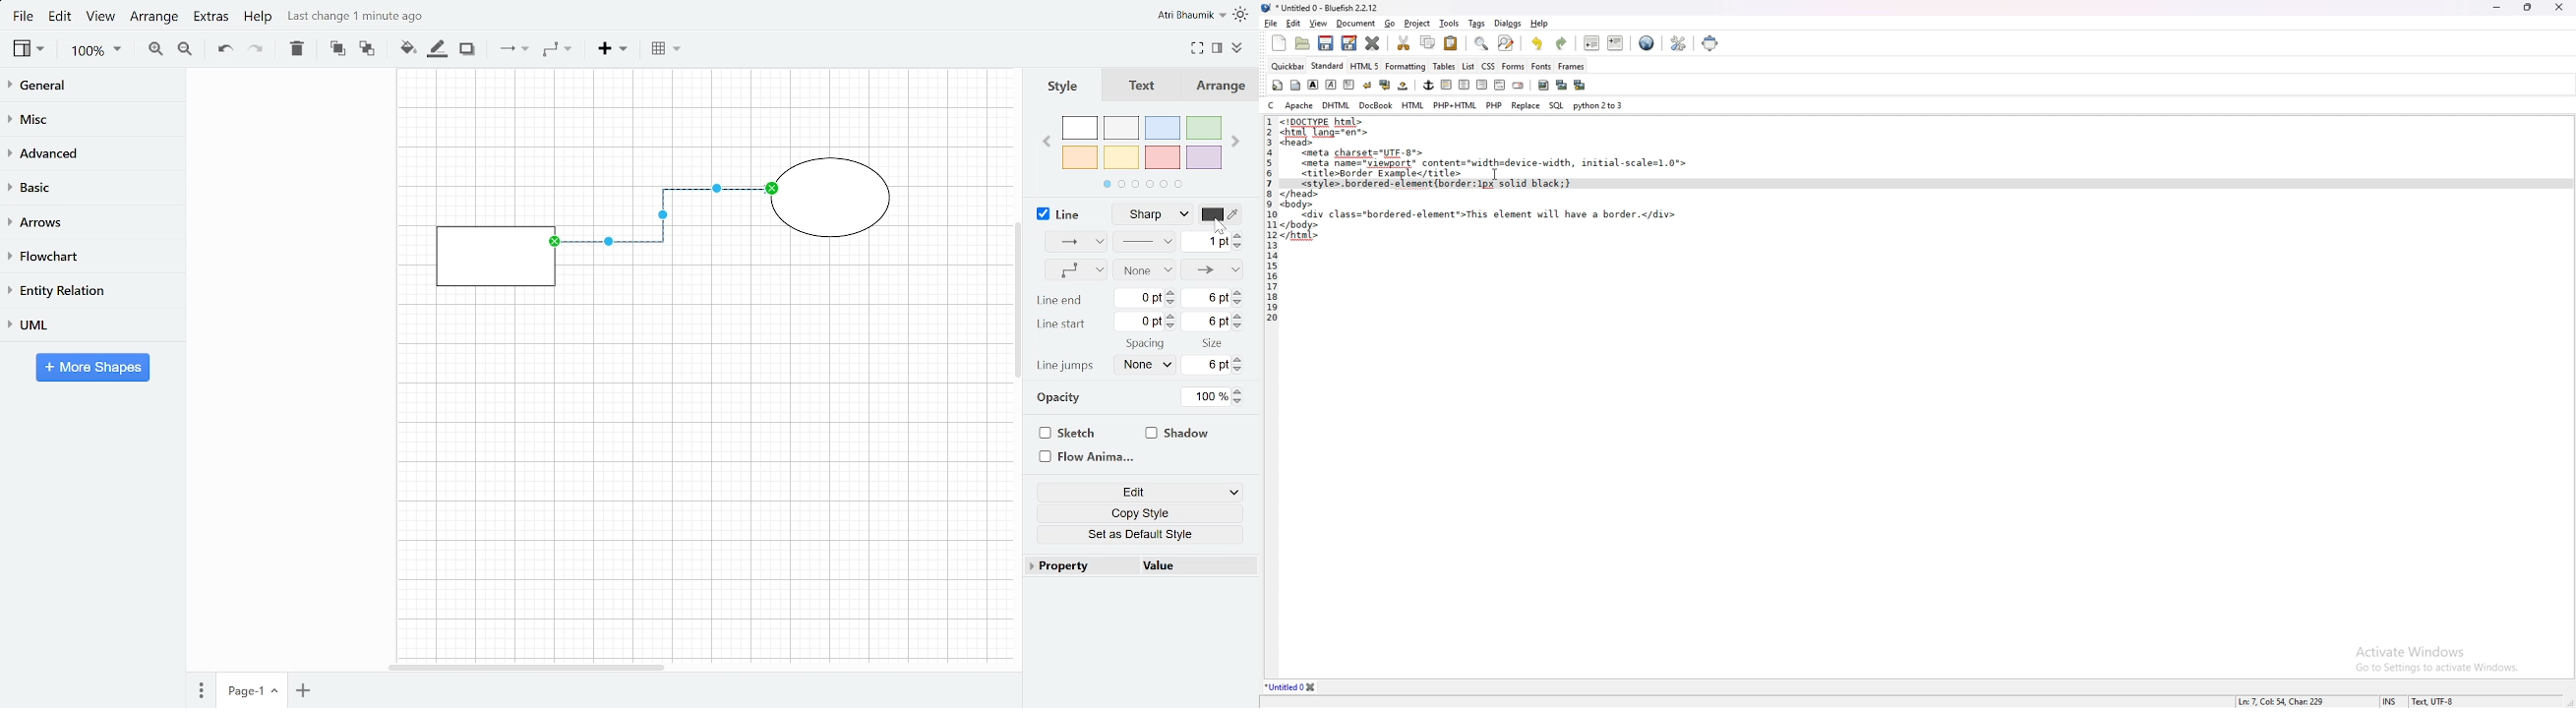 The image size is (2576, 728). Describe the element at coordinates (1060, 303) in the screenshot. I see `line end` at that location.